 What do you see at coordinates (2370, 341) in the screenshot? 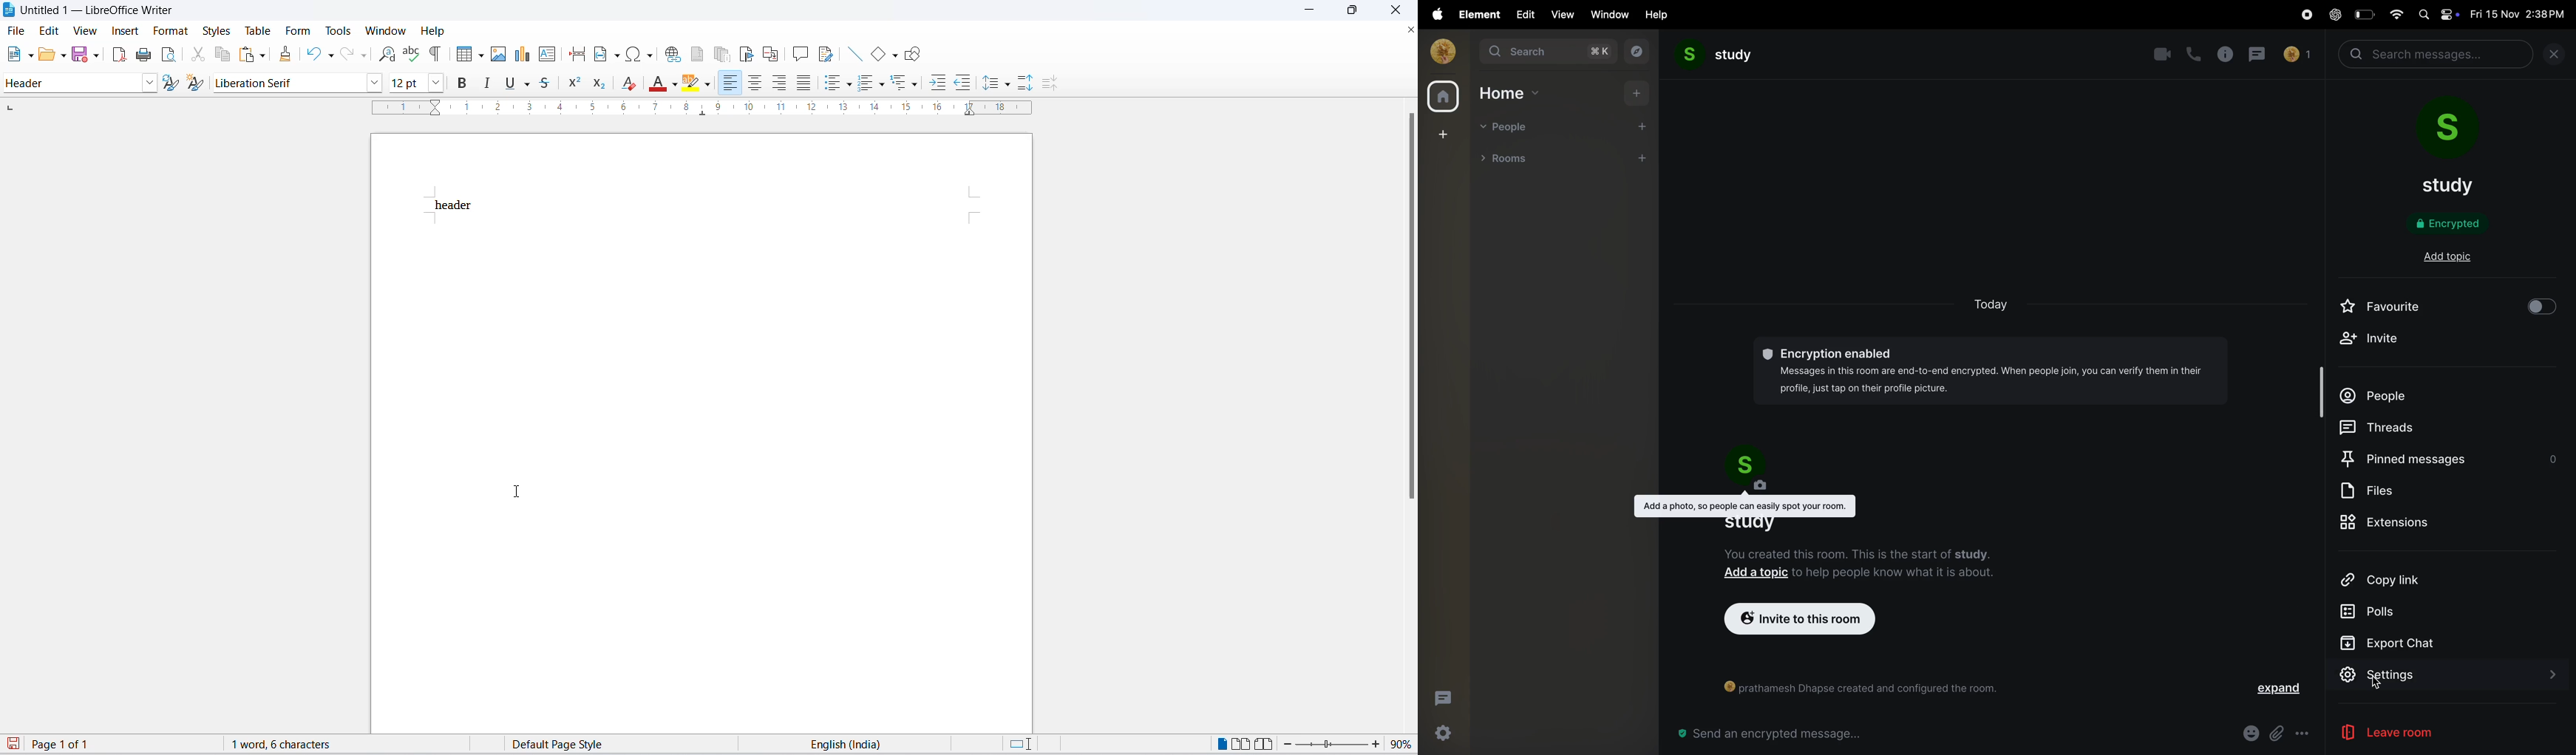
I see `invite` at bounding box center [2370, 341].